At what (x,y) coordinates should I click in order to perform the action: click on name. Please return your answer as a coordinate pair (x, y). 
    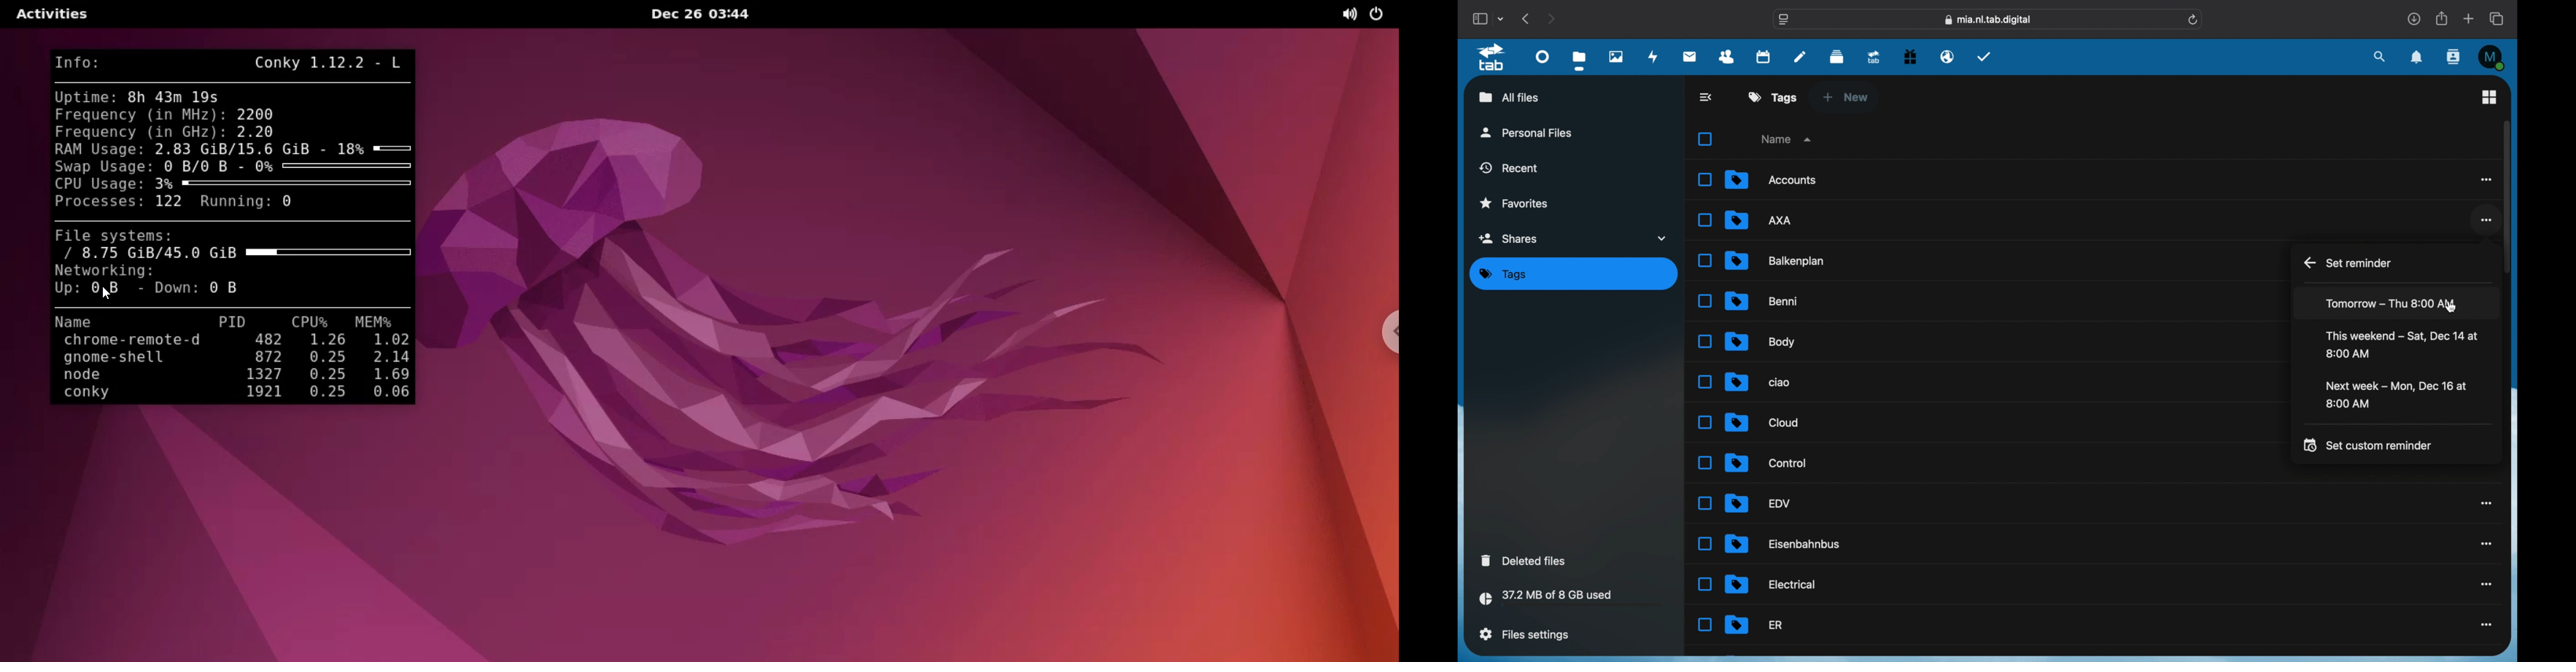
    Looking at the image, I should click on (1788, 139).